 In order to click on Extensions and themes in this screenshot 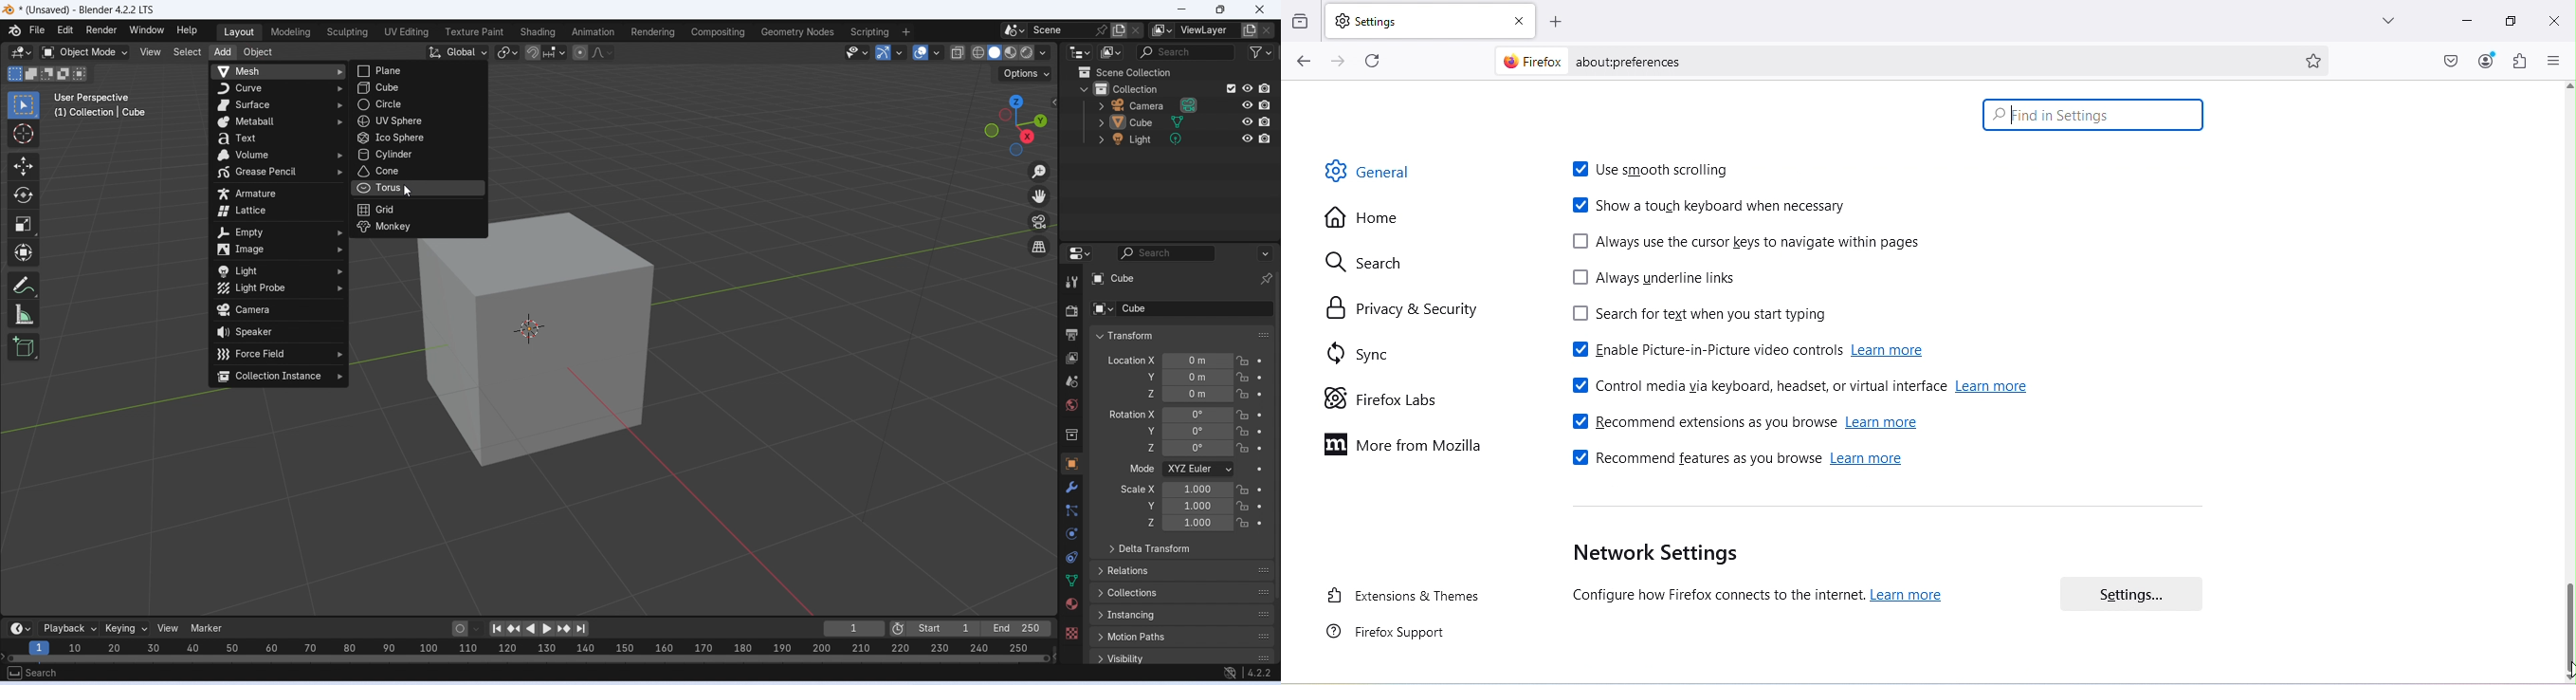, I will do `click(1404, 595)`.